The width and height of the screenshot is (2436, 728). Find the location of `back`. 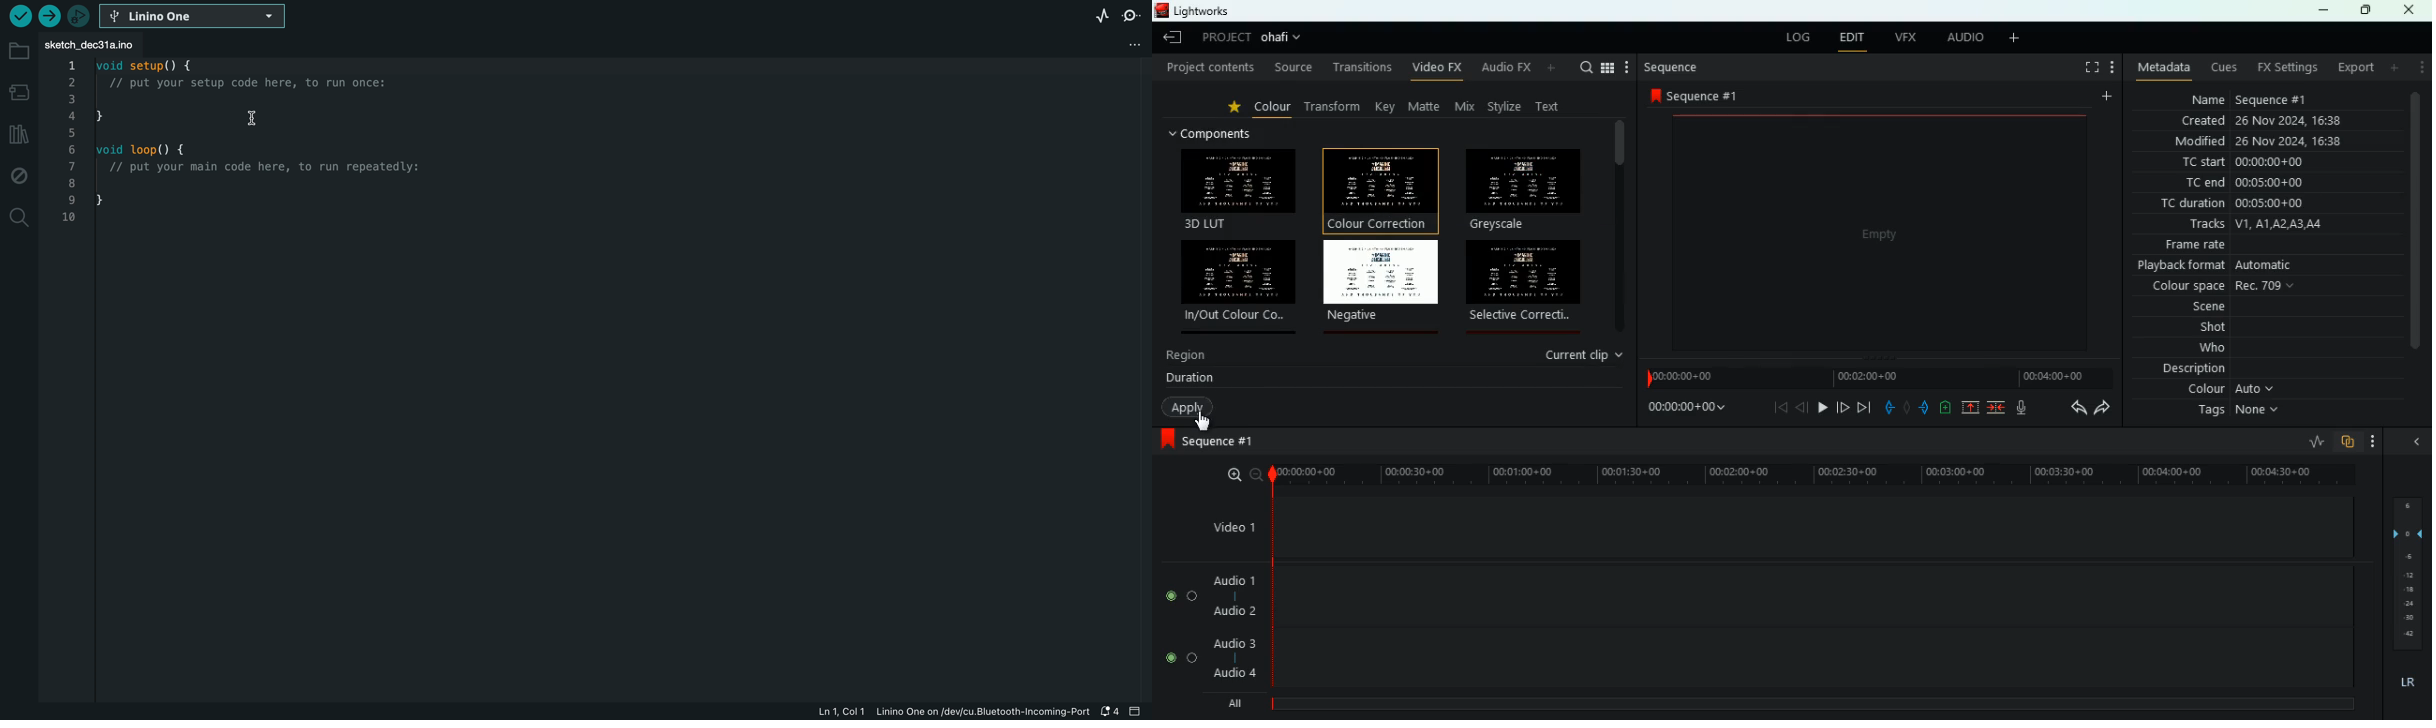

back is located at coordinates (1782, 408).